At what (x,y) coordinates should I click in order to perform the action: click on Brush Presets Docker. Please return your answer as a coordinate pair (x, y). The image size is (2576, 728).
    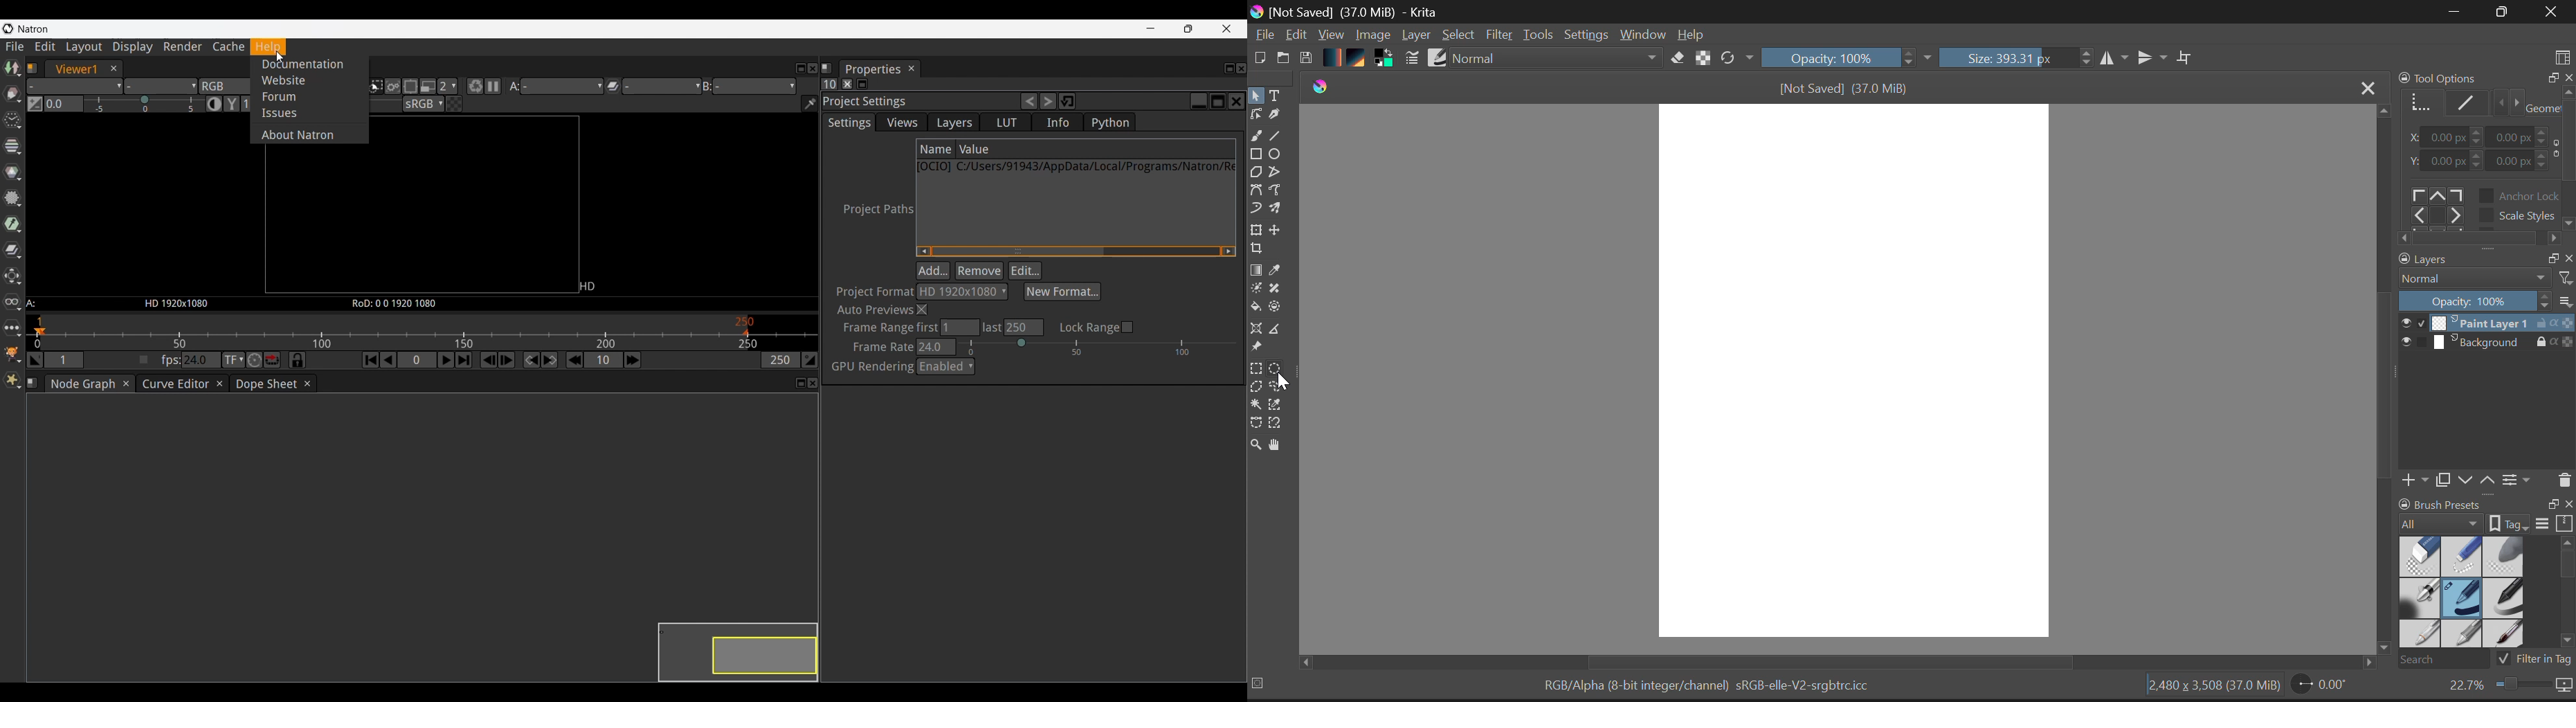
    Looking at the image, I should click on (2483, 582).